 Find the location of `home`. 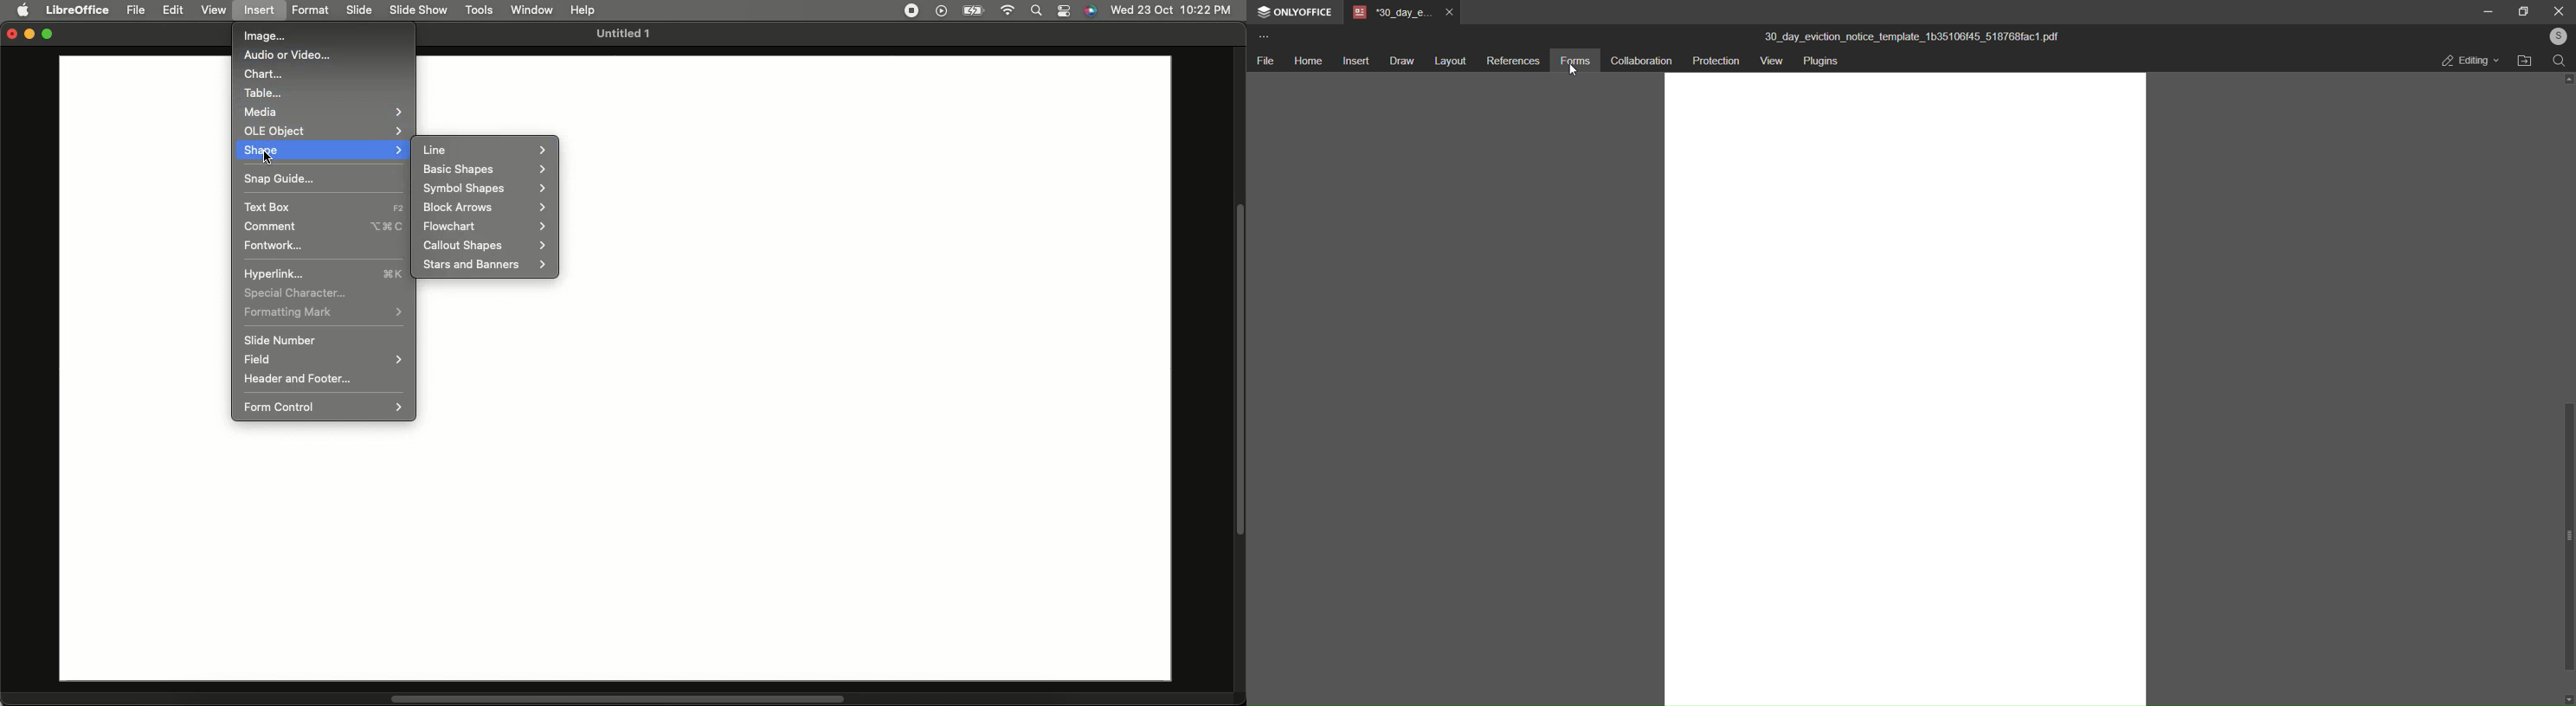

home is located at coordinates (1307, 62).